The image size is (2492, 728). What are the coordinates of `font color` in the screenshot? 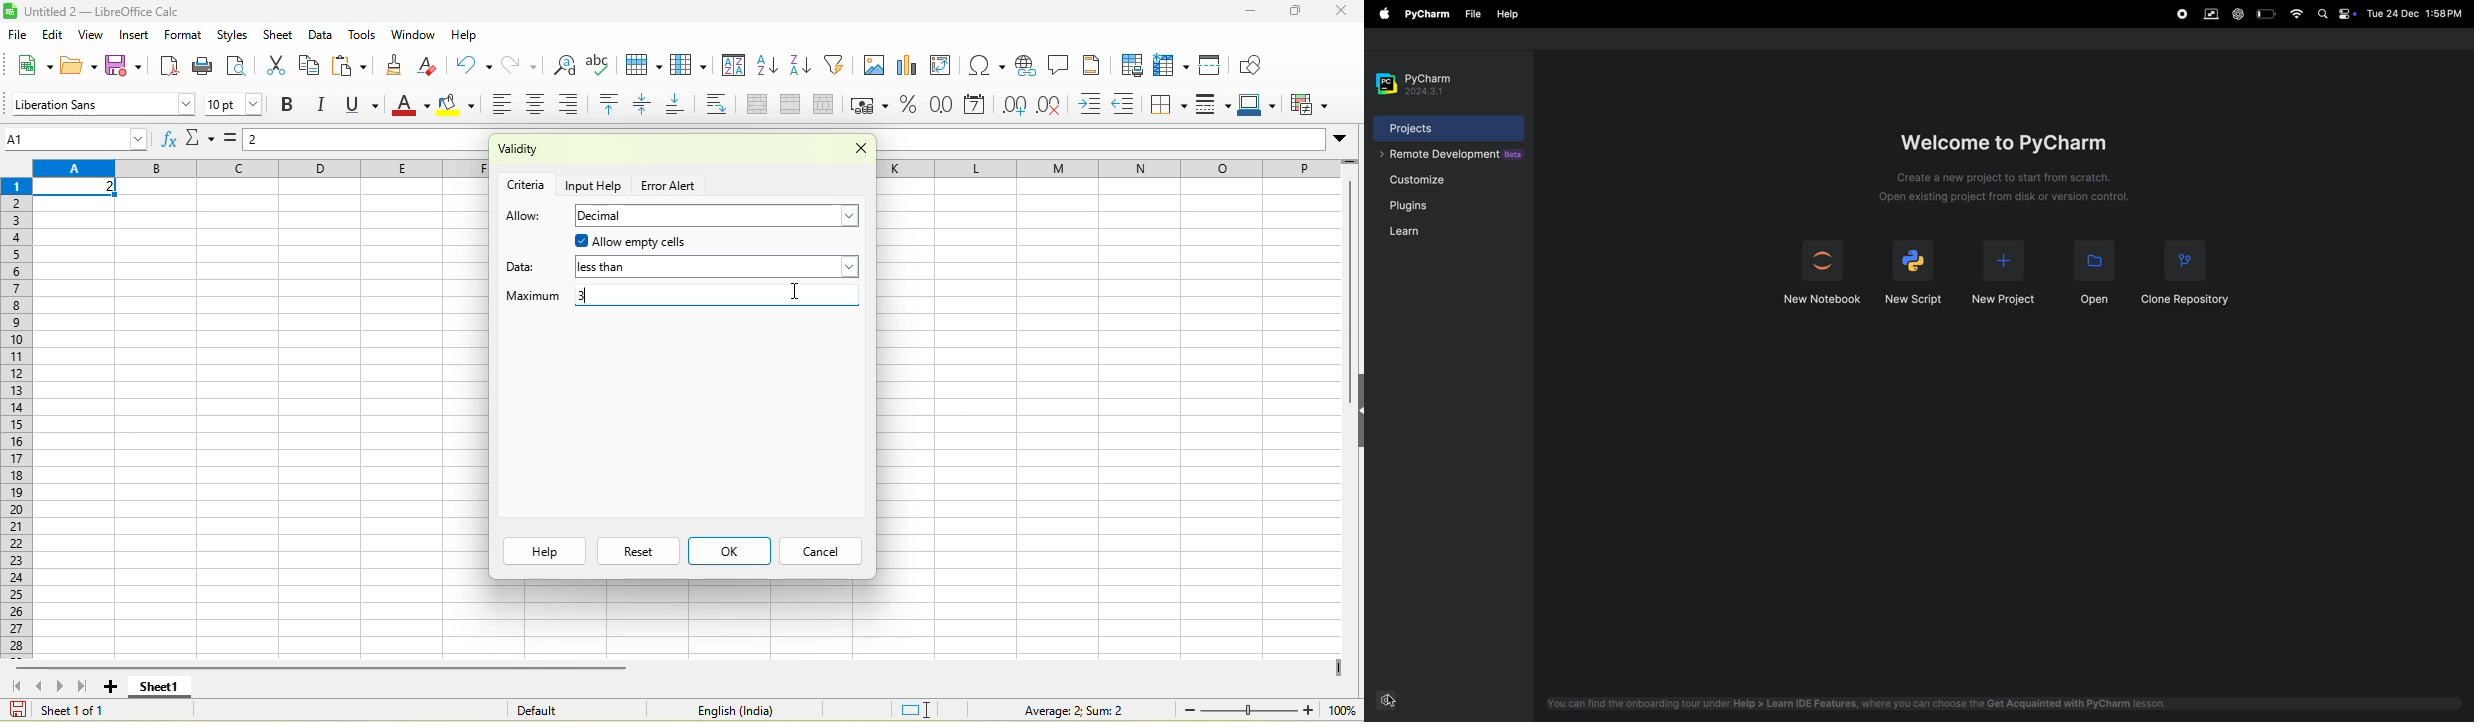 It's located at (411, 106).